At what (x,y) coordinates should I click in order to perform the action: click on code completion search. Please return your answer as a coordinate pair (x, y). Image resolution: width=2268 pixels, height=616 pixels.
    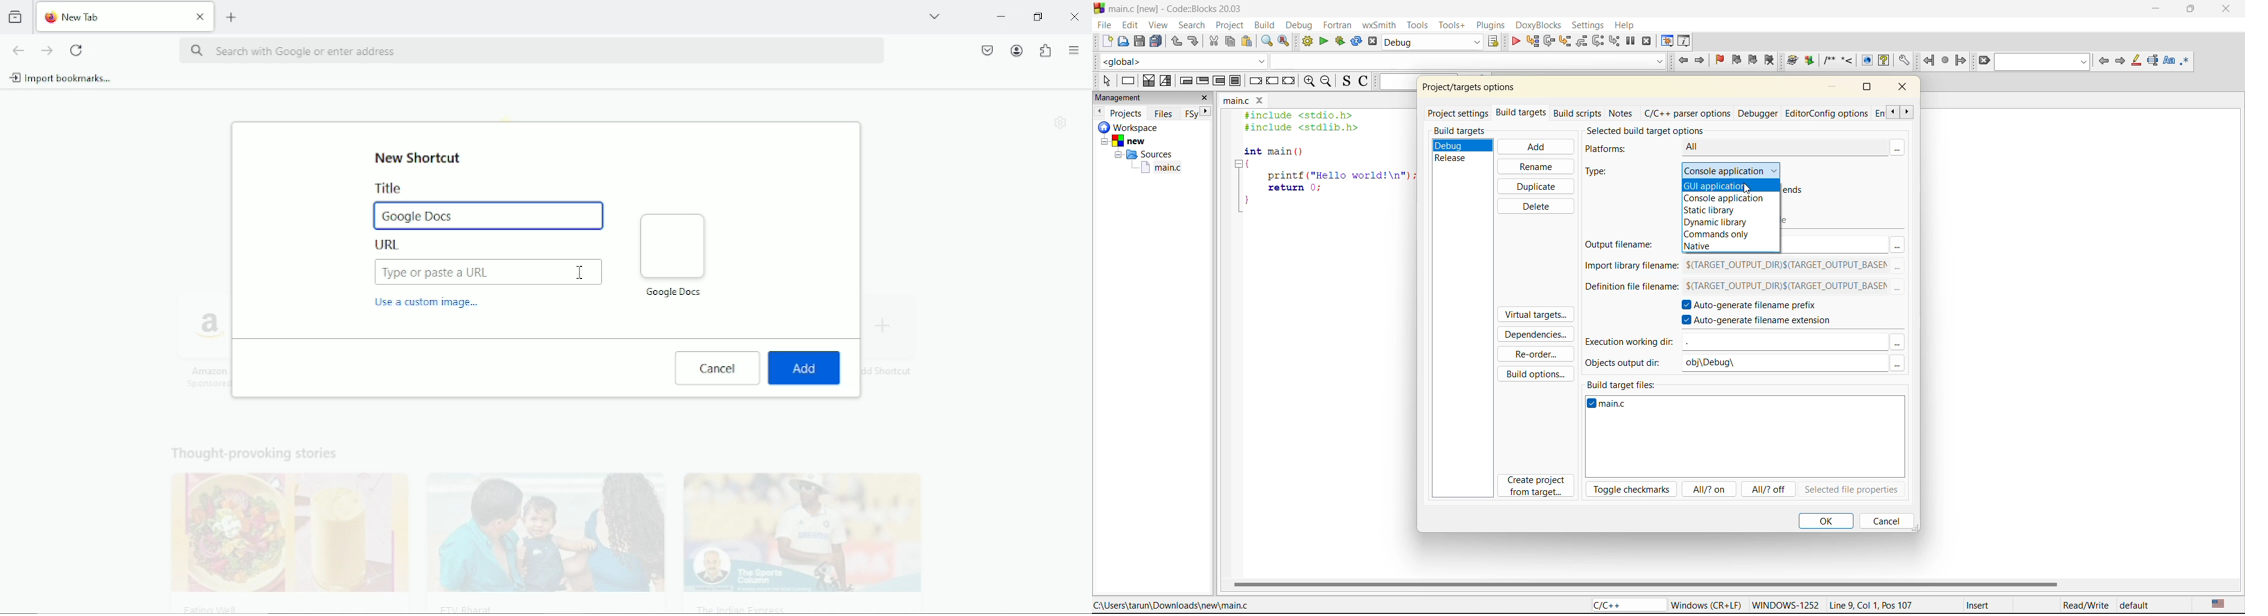
    Looking at the image, I should click on (1468, 60).